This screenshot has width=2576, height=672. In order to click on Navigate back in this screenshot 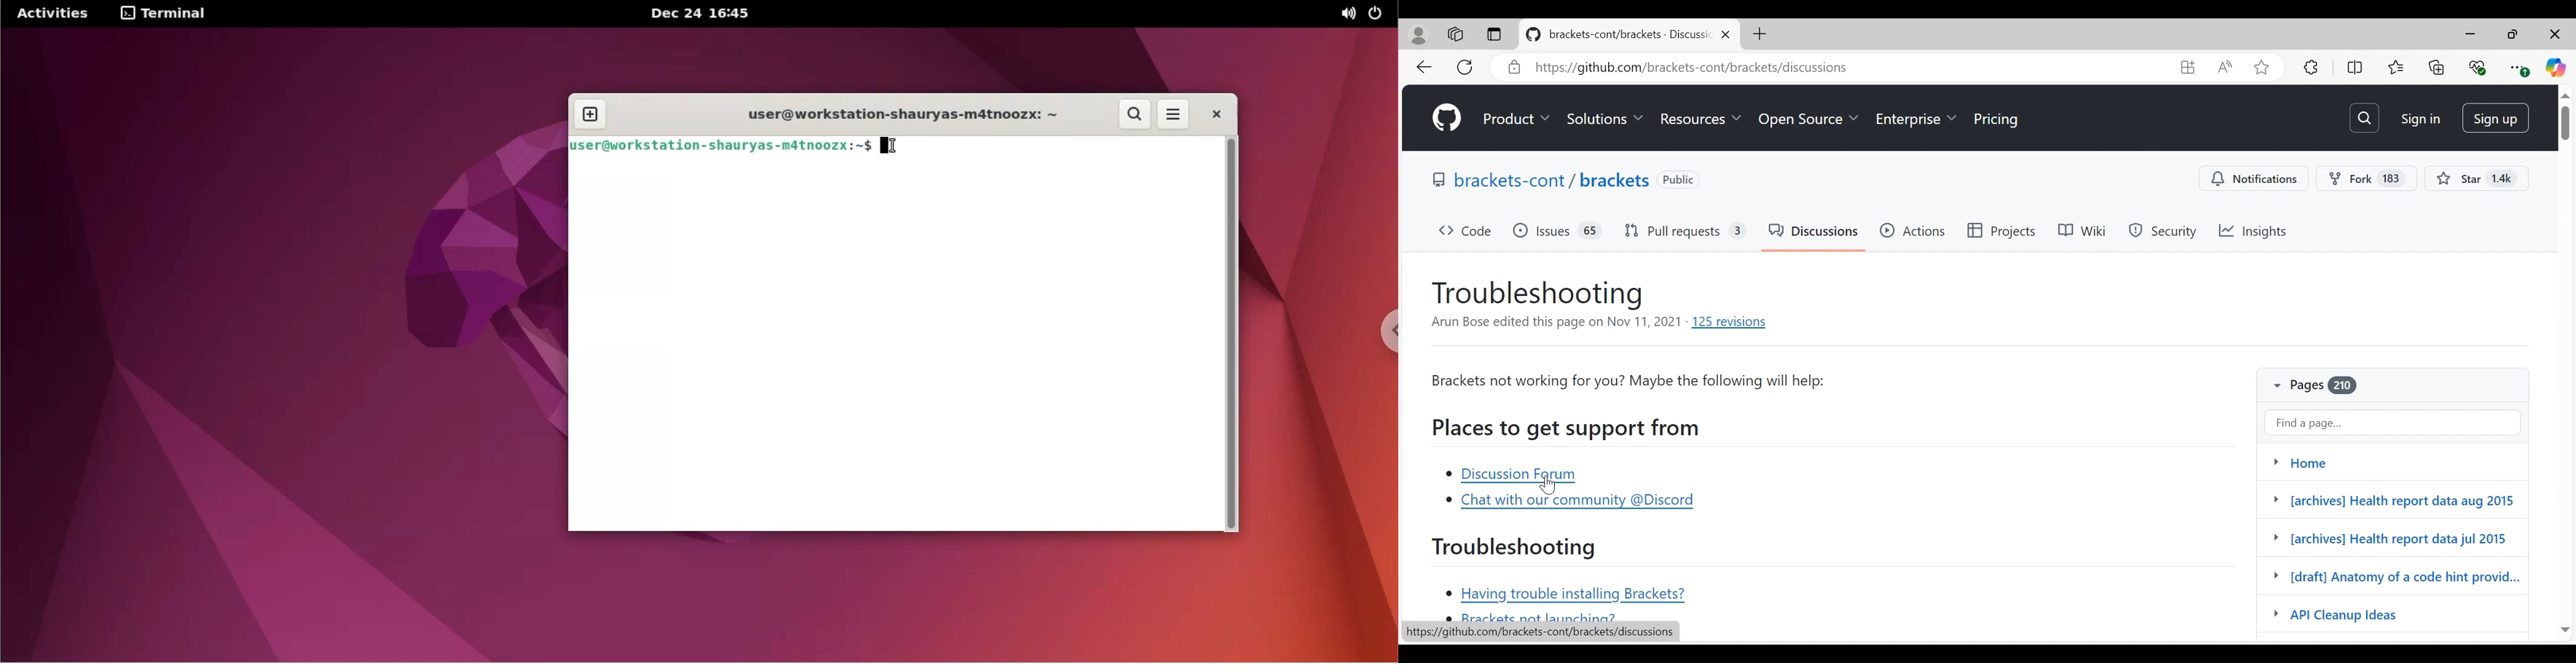, I will do `click(1426, 68)`.